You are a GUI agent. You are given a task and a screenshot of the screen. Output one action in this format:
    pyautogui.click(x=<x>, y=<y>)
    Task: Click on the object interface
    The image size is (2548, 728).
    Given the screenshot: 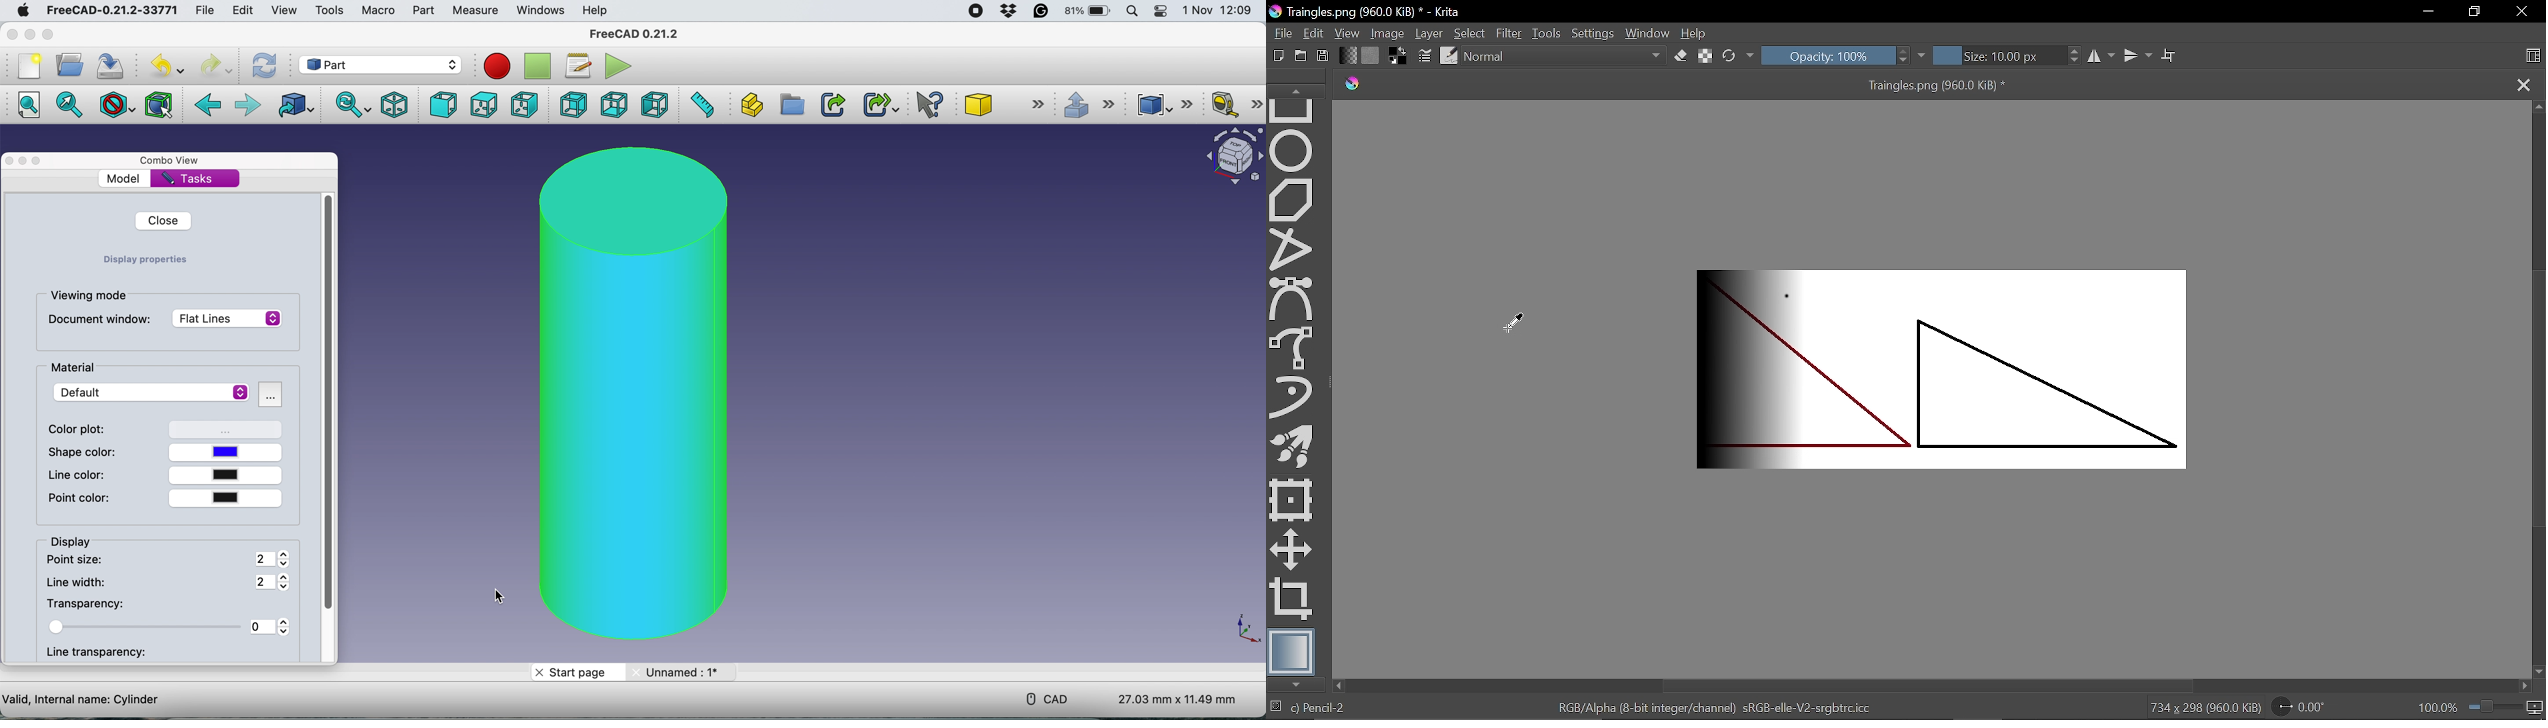 What is the action you would take?
    pyautogui.click(x=1234, y=156)
    